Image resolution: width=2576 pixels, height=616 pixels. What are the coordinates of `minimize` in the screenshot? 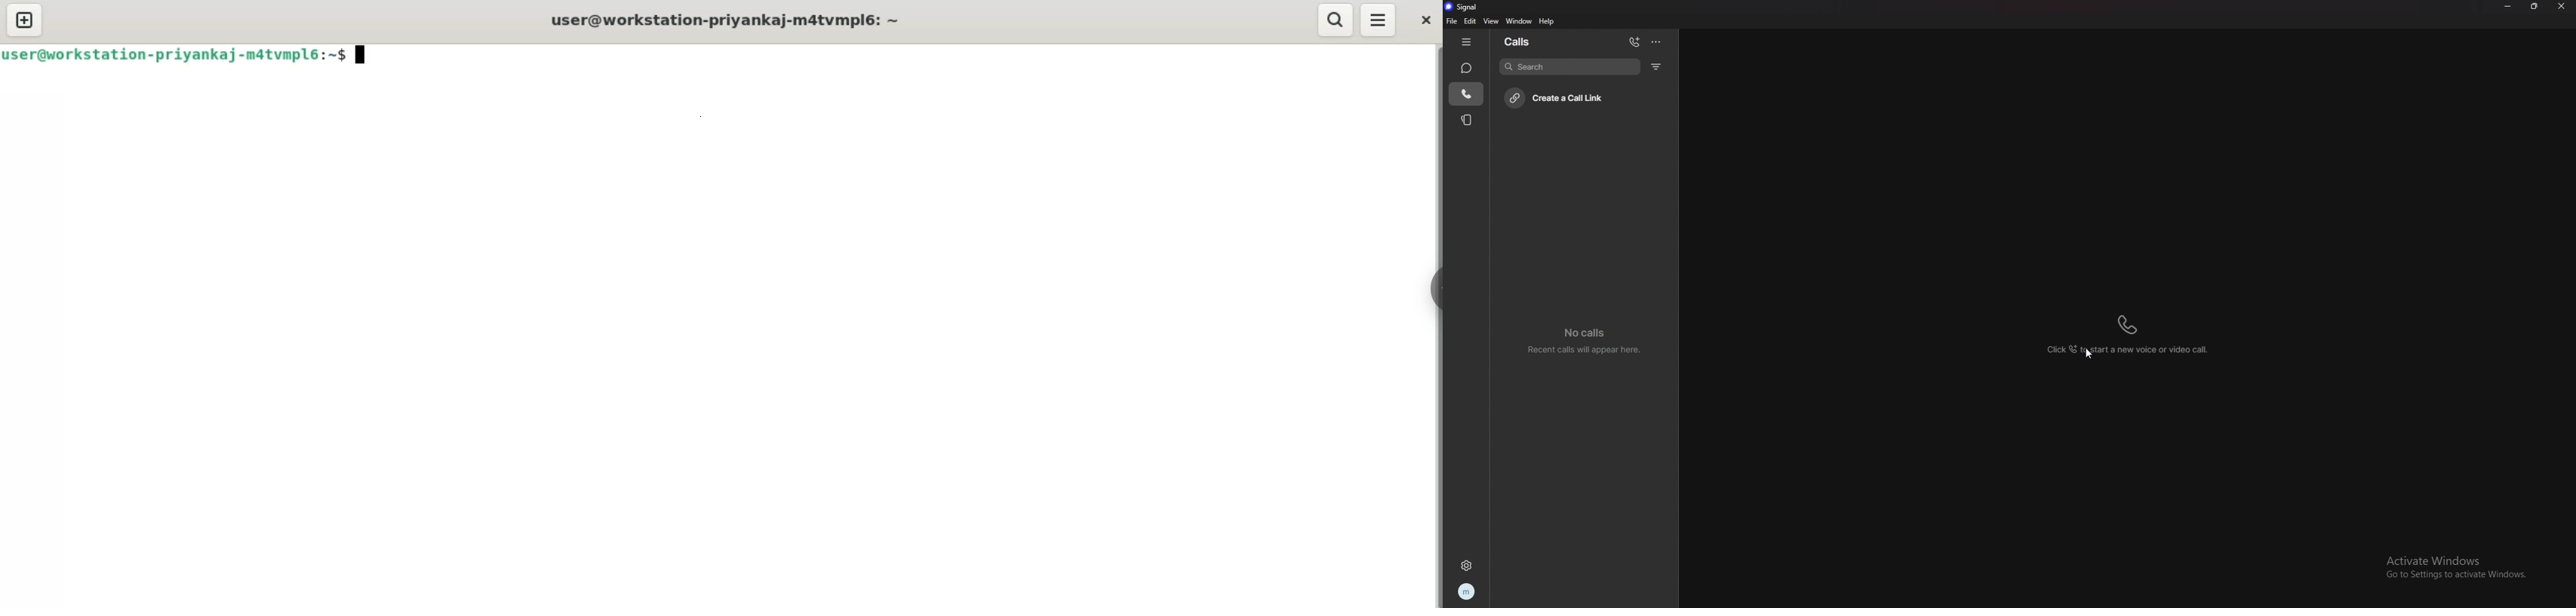 It's located at (2508, 5).